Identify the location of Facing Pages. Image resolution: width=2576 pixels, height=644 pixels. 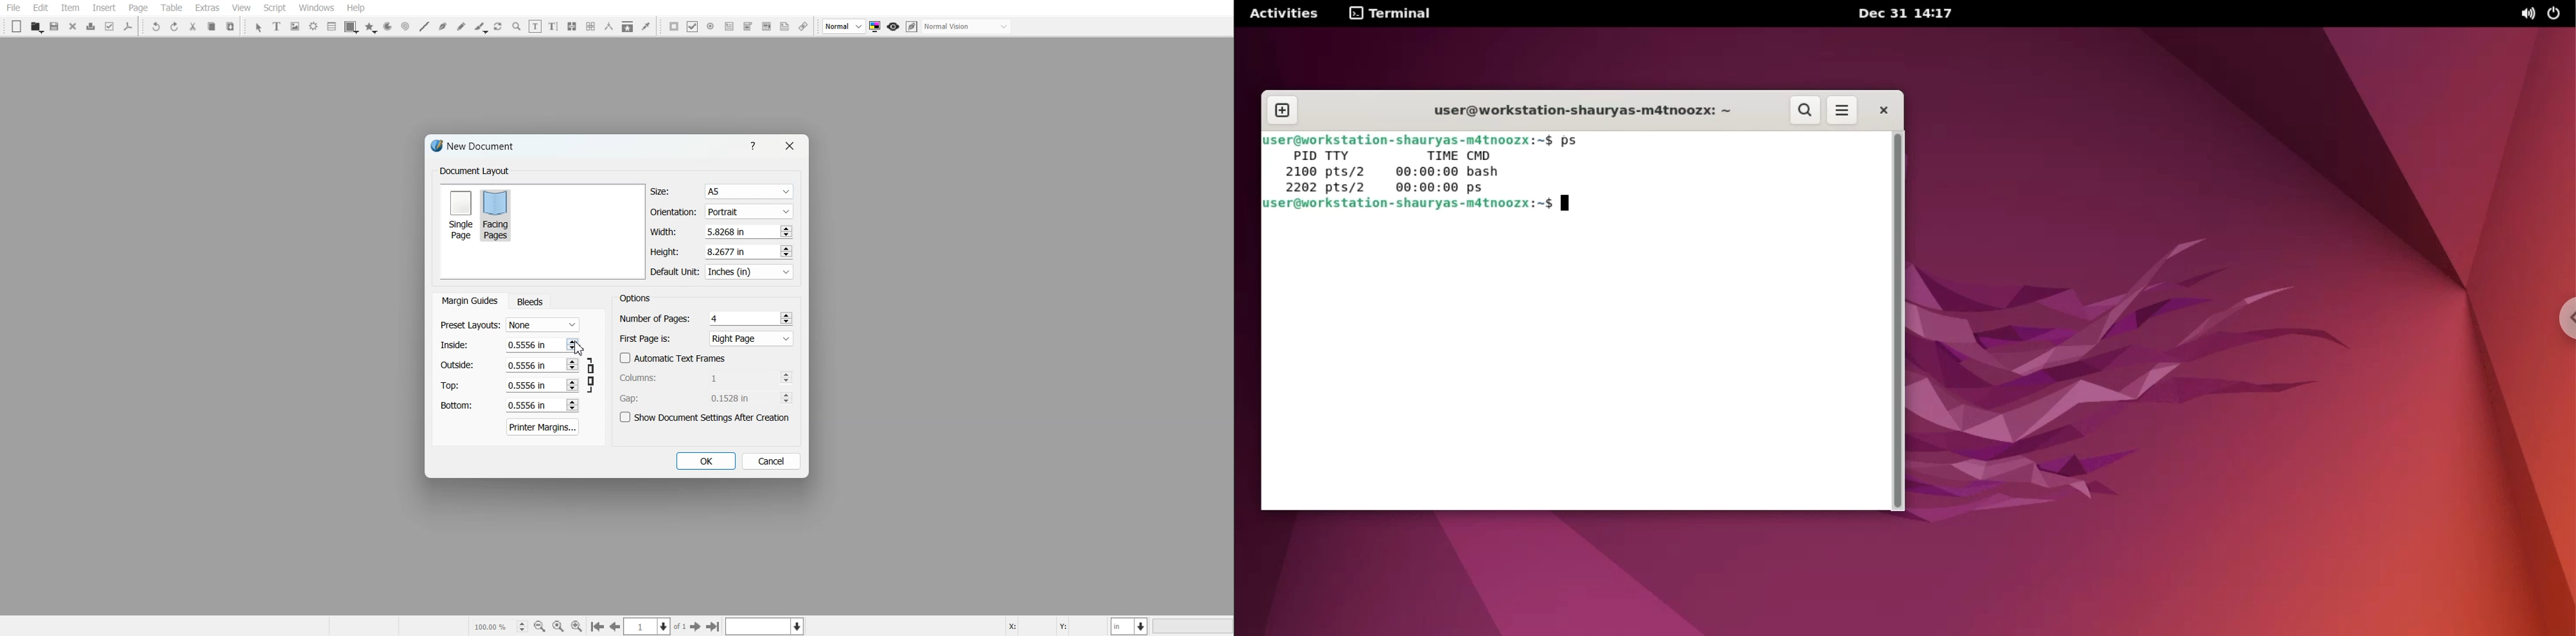
(498, 215).